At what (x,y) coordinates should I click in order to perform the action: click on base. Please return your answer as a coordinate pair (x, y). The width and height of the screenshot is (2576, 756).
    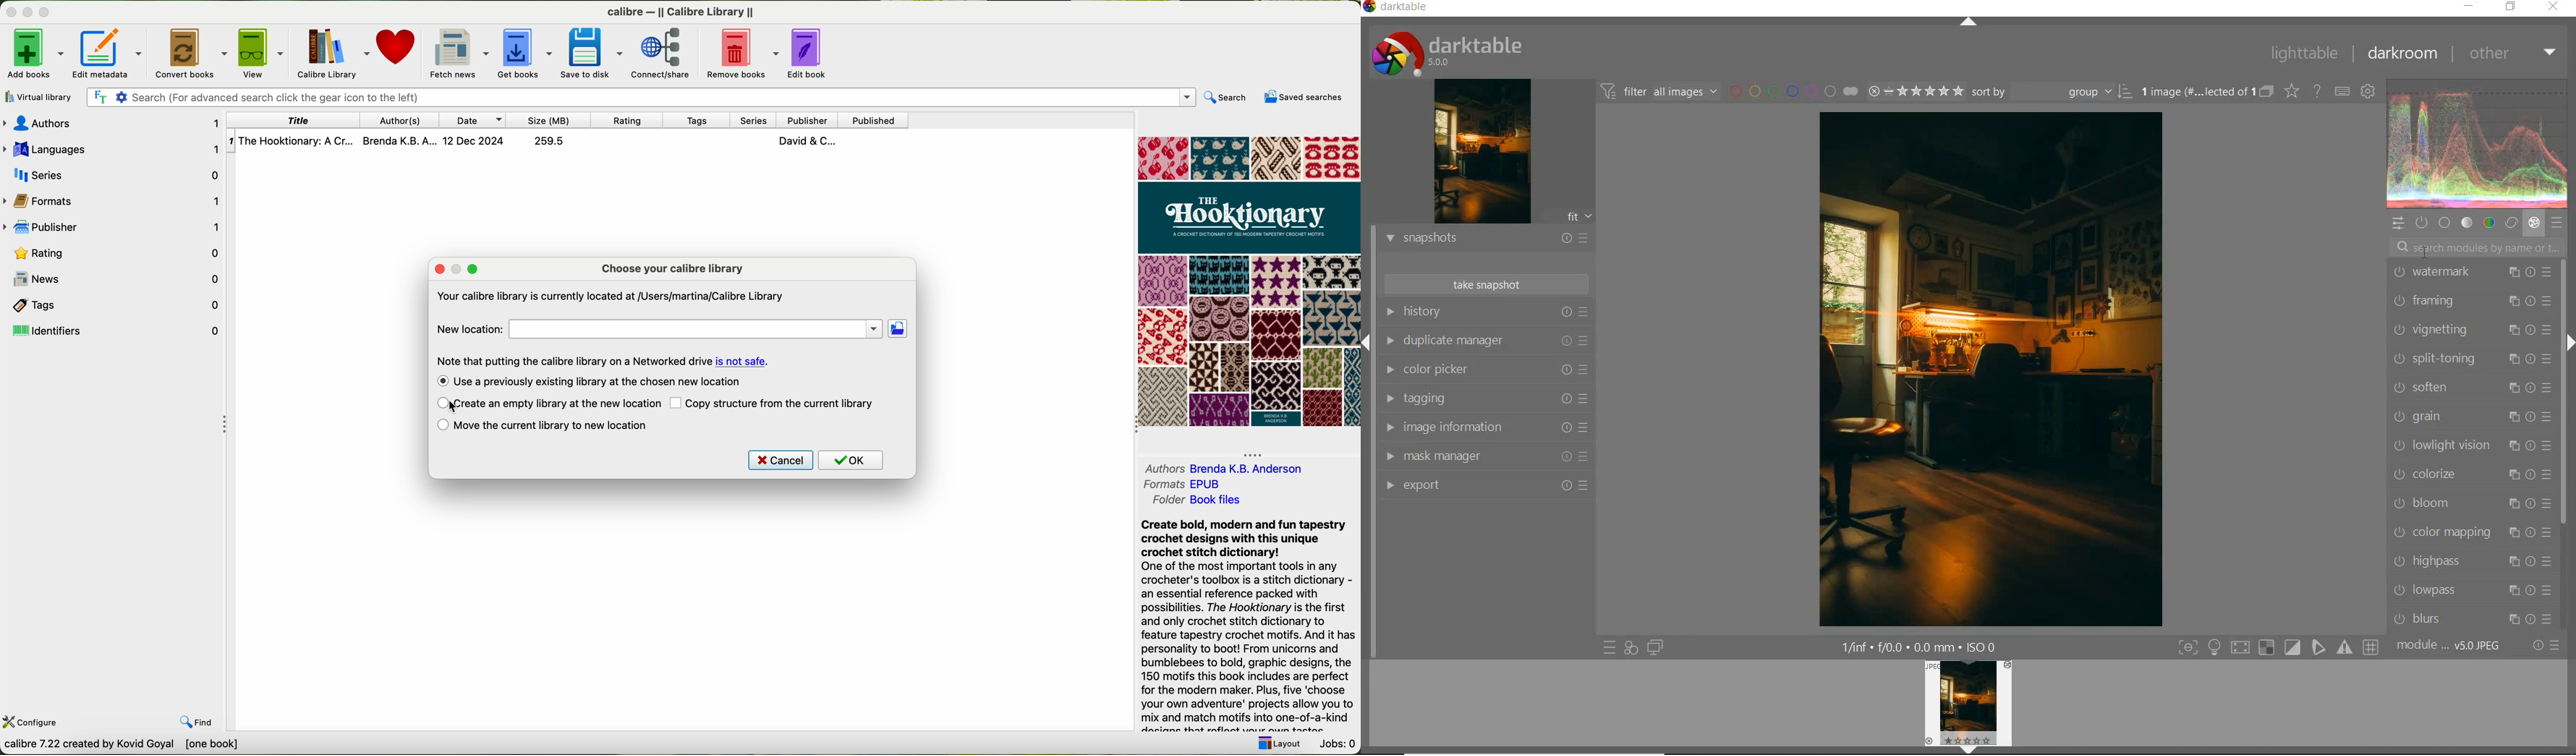
    Looking at the image, I should click on (2444, 223).